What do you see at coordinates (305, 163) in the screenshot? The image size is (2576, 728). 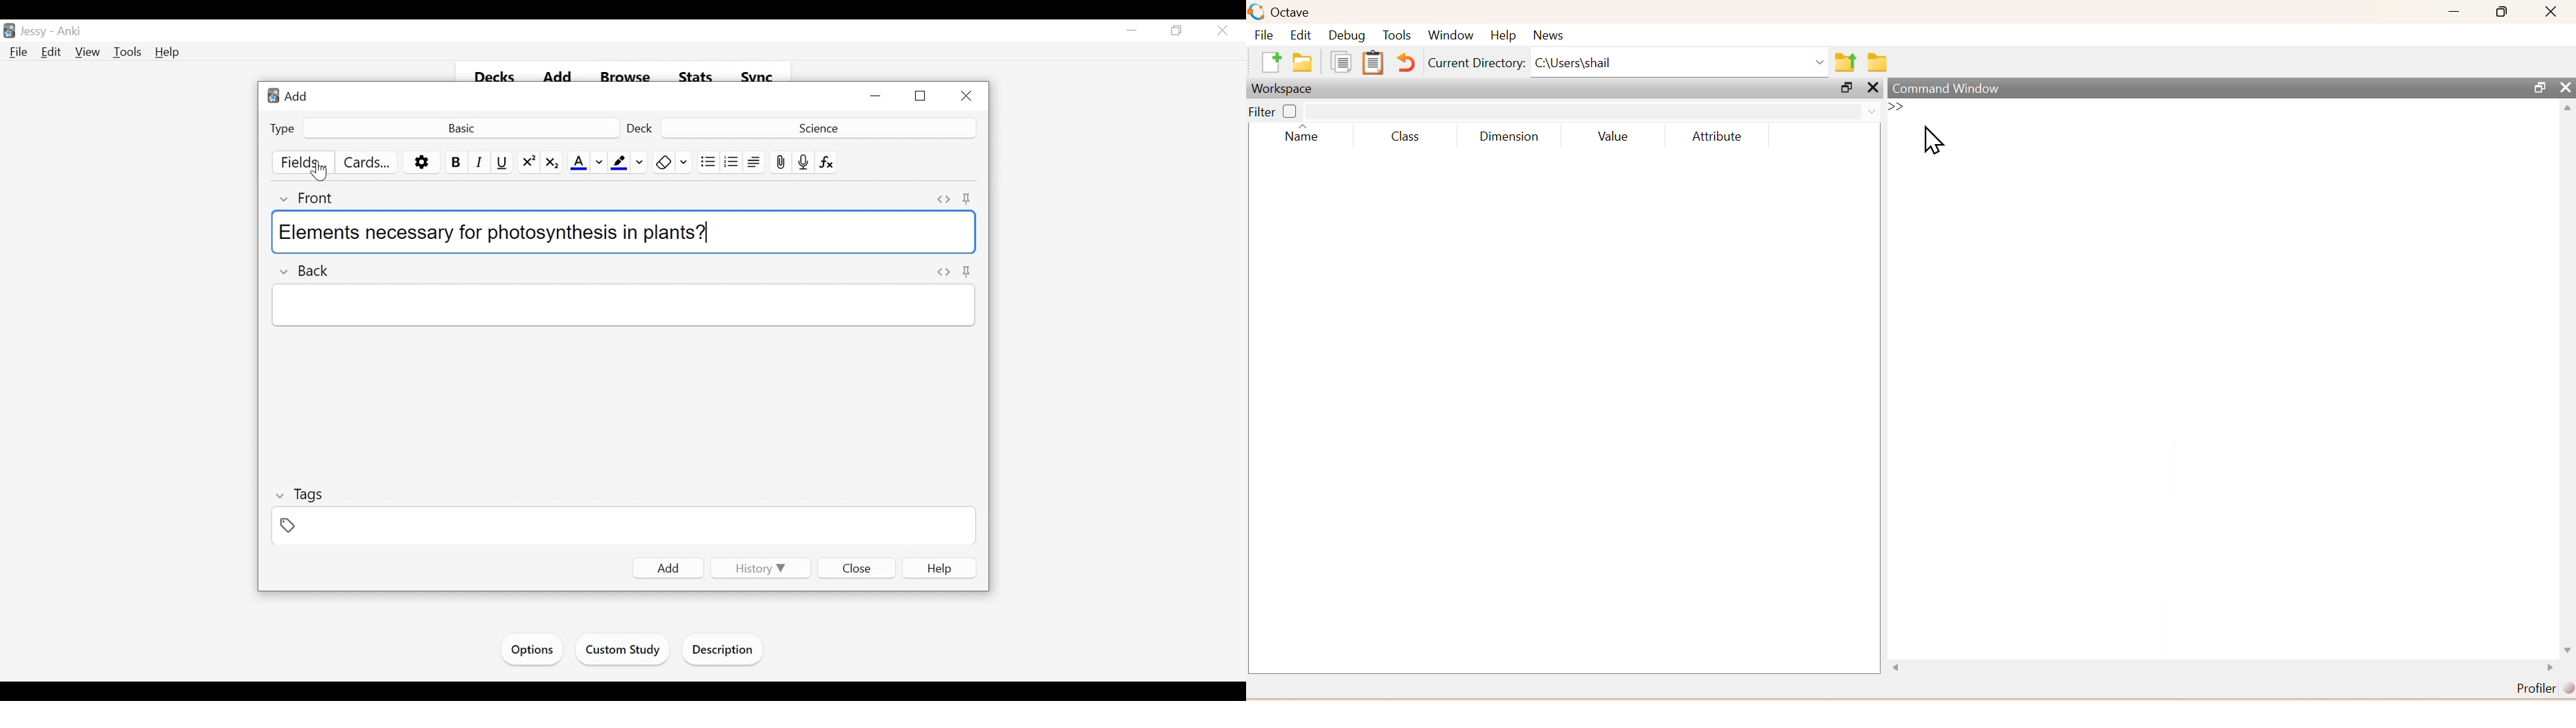 I see `Fields` at bounding box center [305, 163].